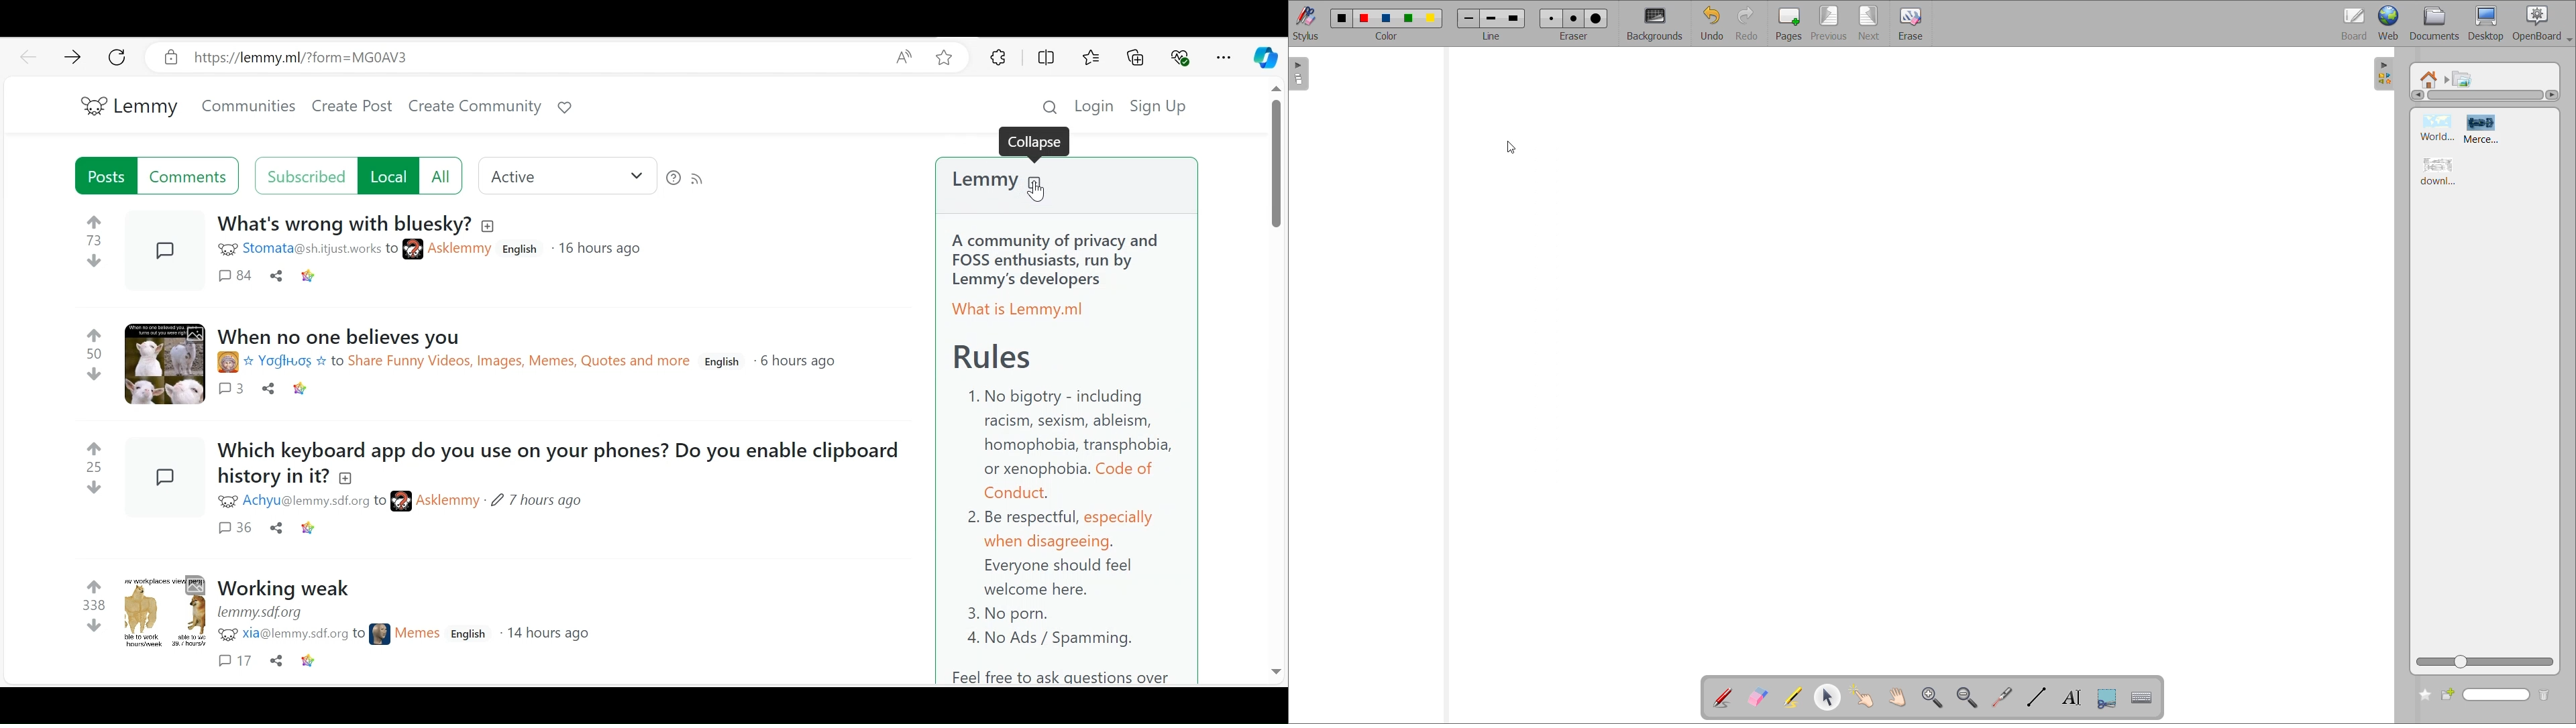  Describe the element at coordinates (146, 106) in the screenshot. I see `Lemmy` at that location.